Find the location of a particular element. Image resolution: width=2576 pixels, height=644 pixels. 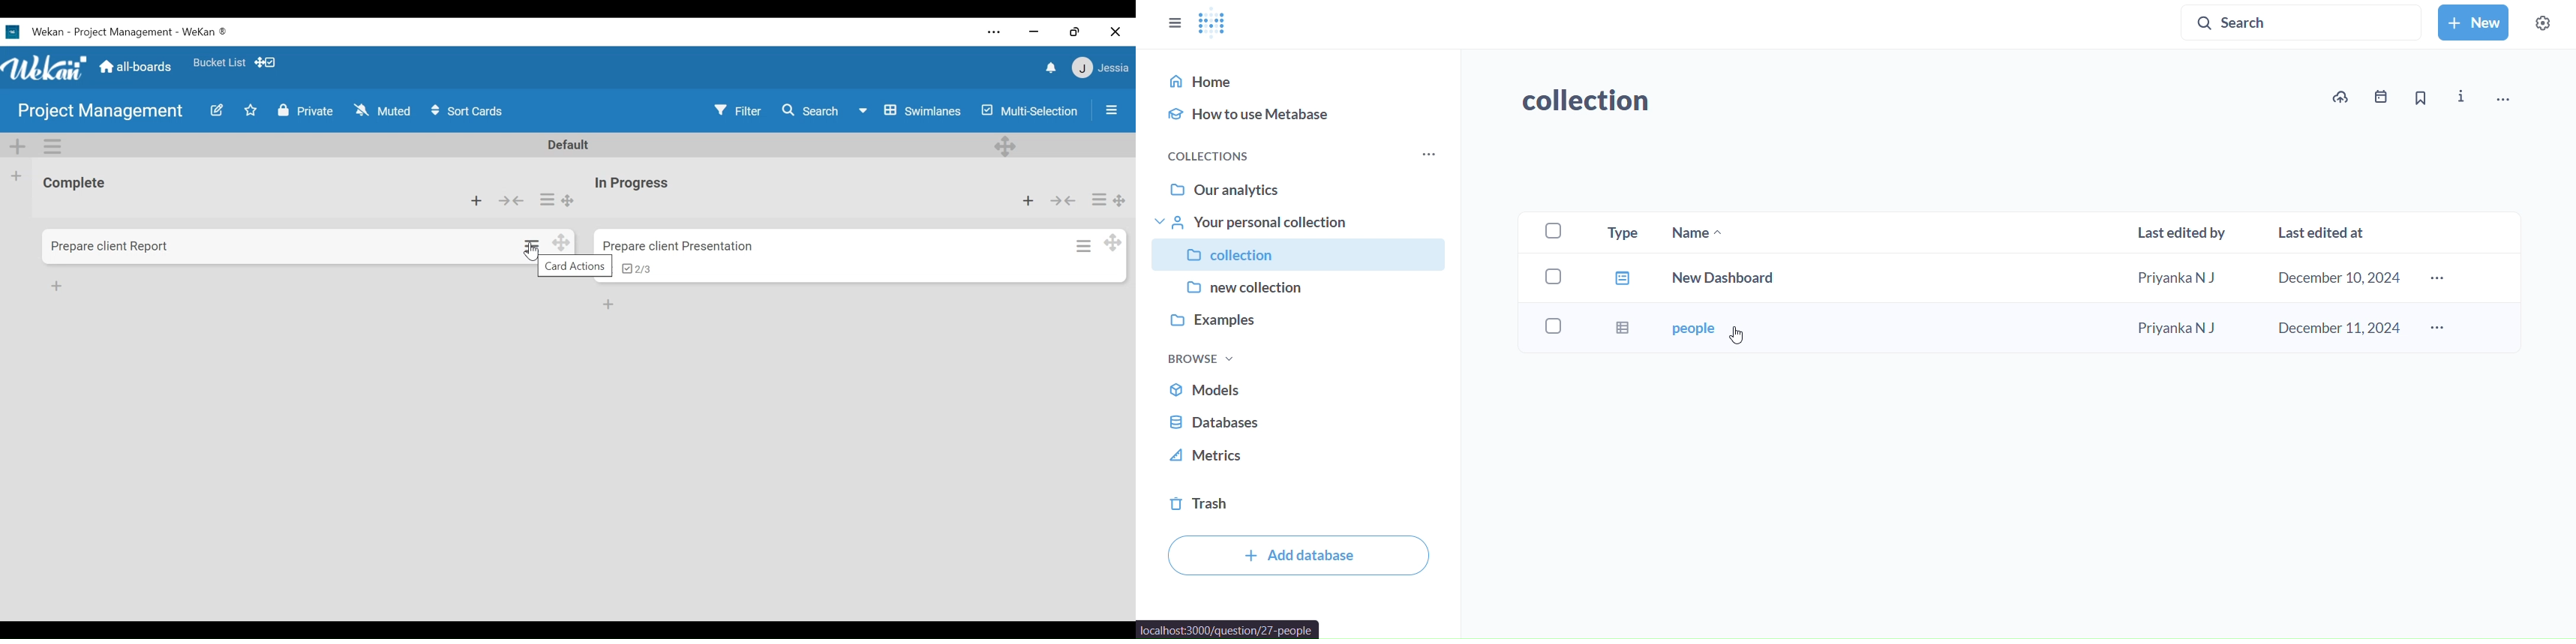

Toggle favorites is located at coordinates (251, 111).